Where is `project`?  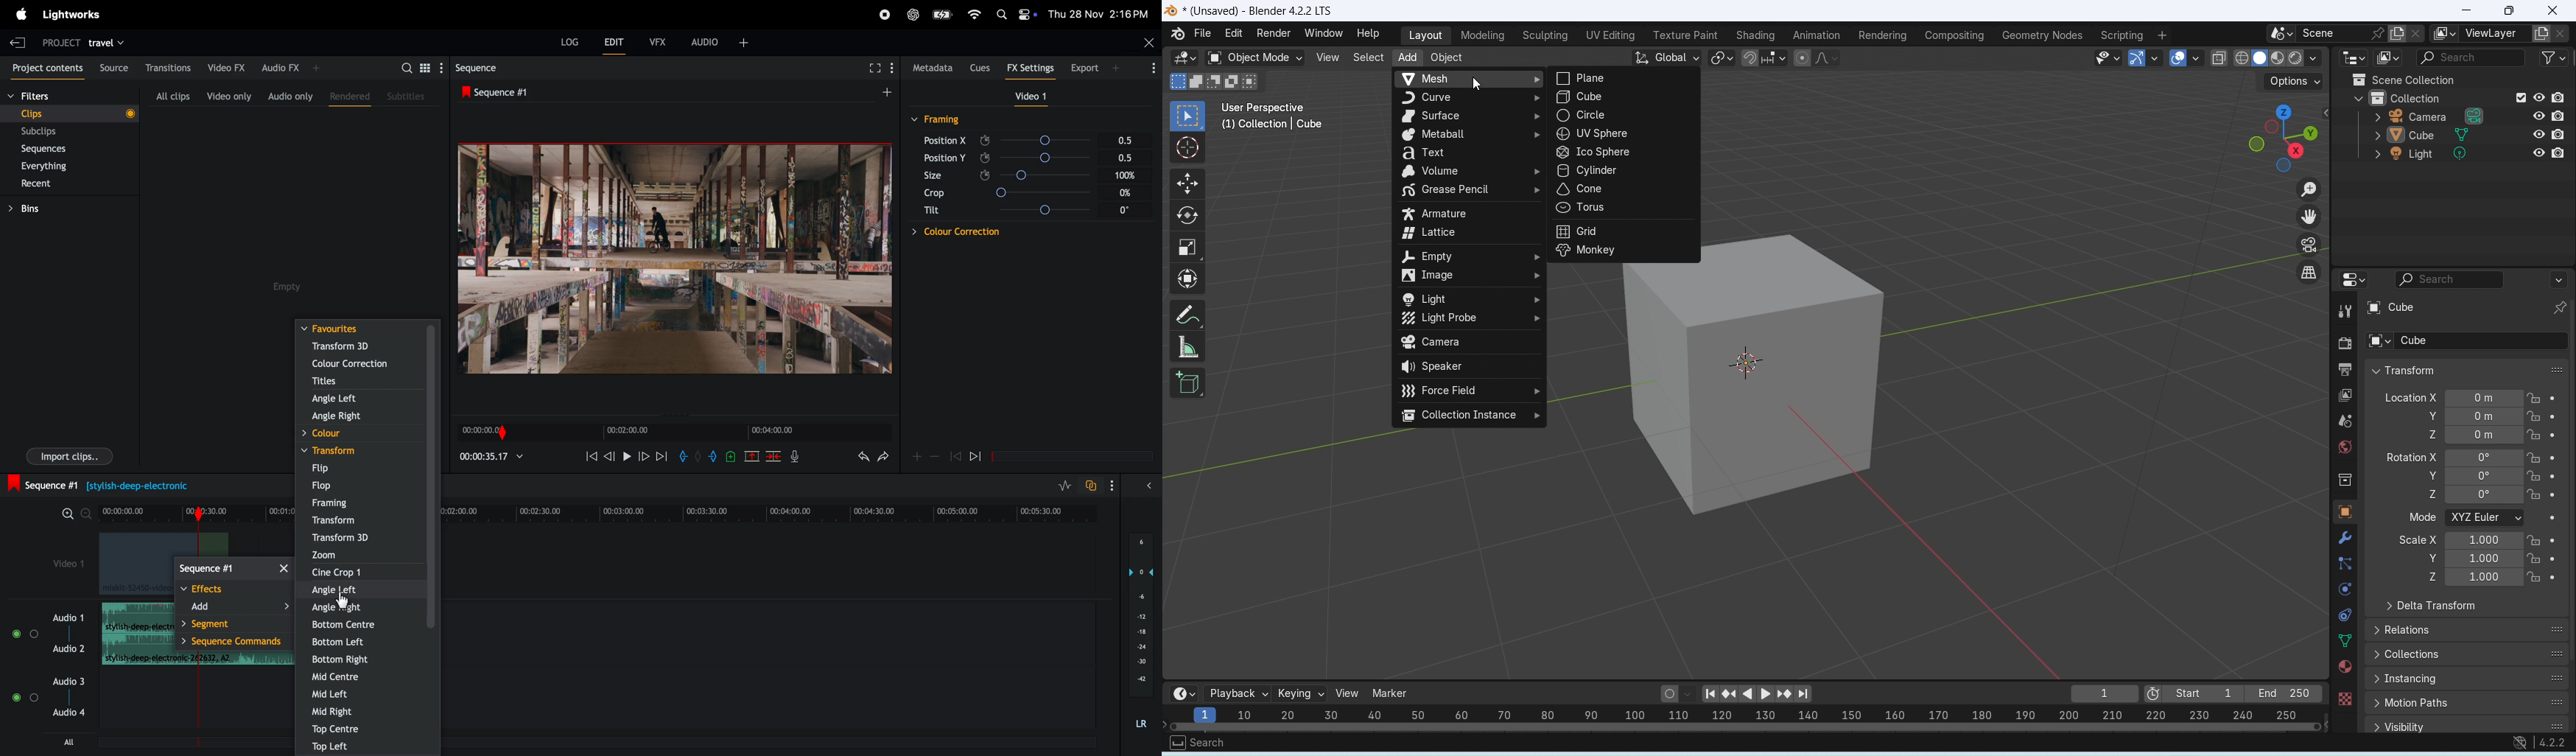
project is located at coordinates (56, 42).